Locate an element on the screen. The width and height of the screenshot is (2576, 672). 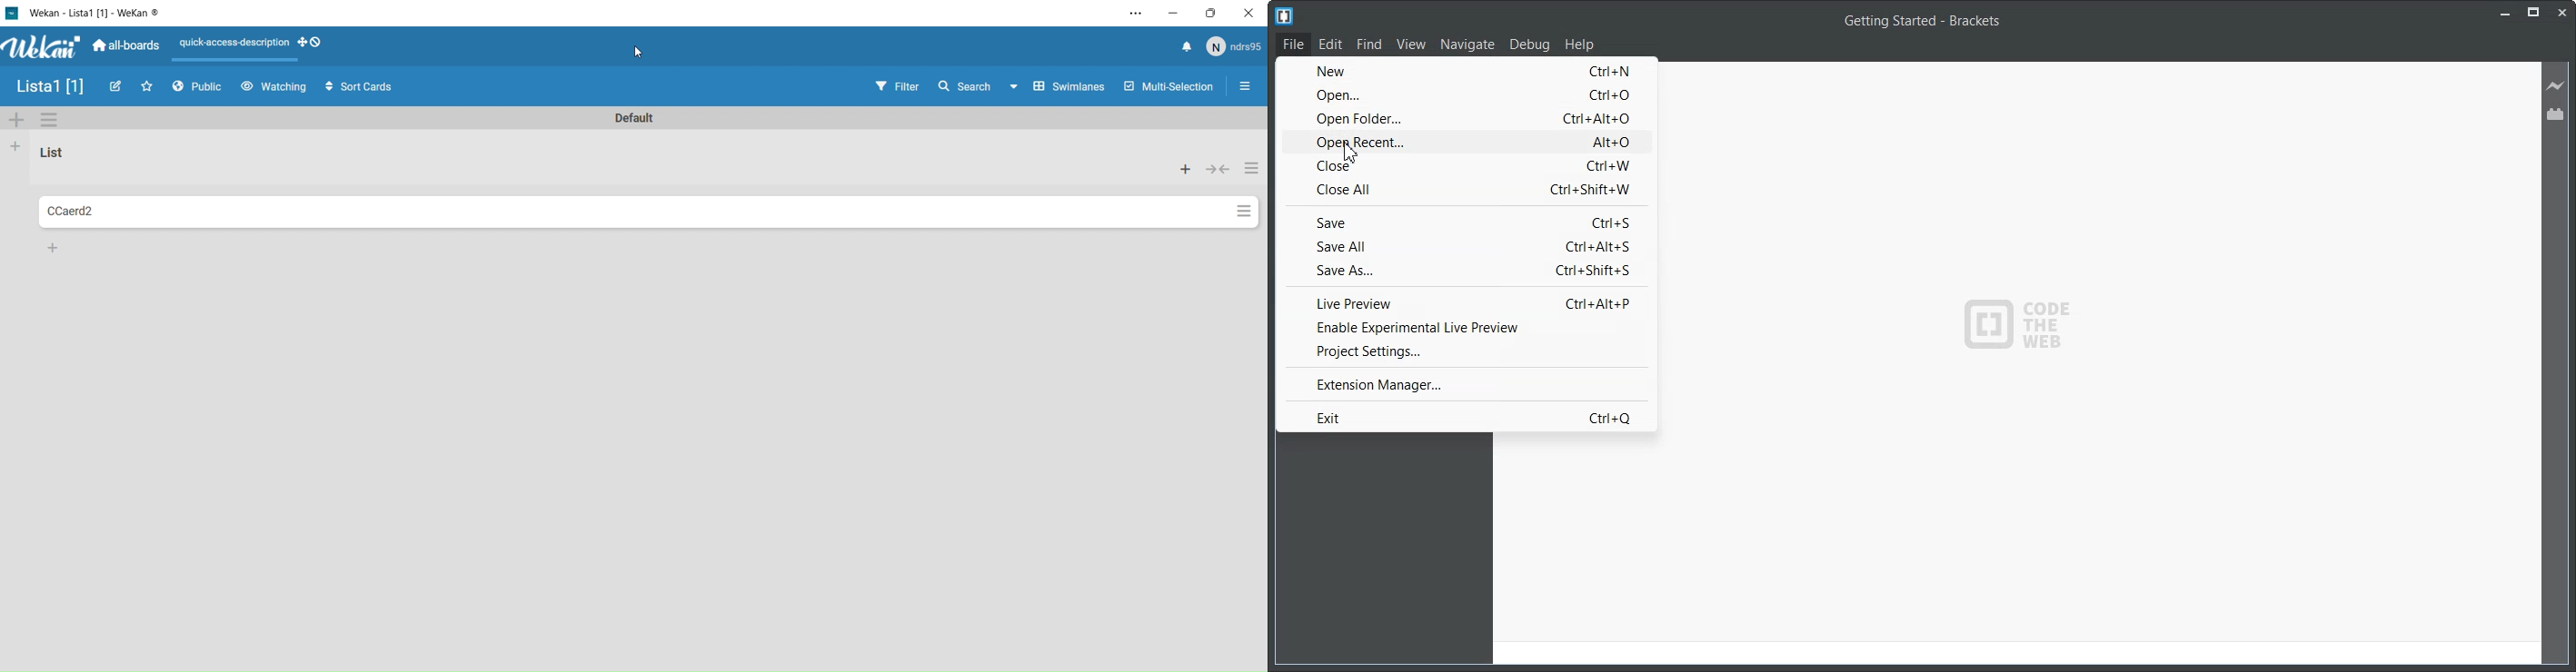
Open Folder is located at coordinates (1464, 117).